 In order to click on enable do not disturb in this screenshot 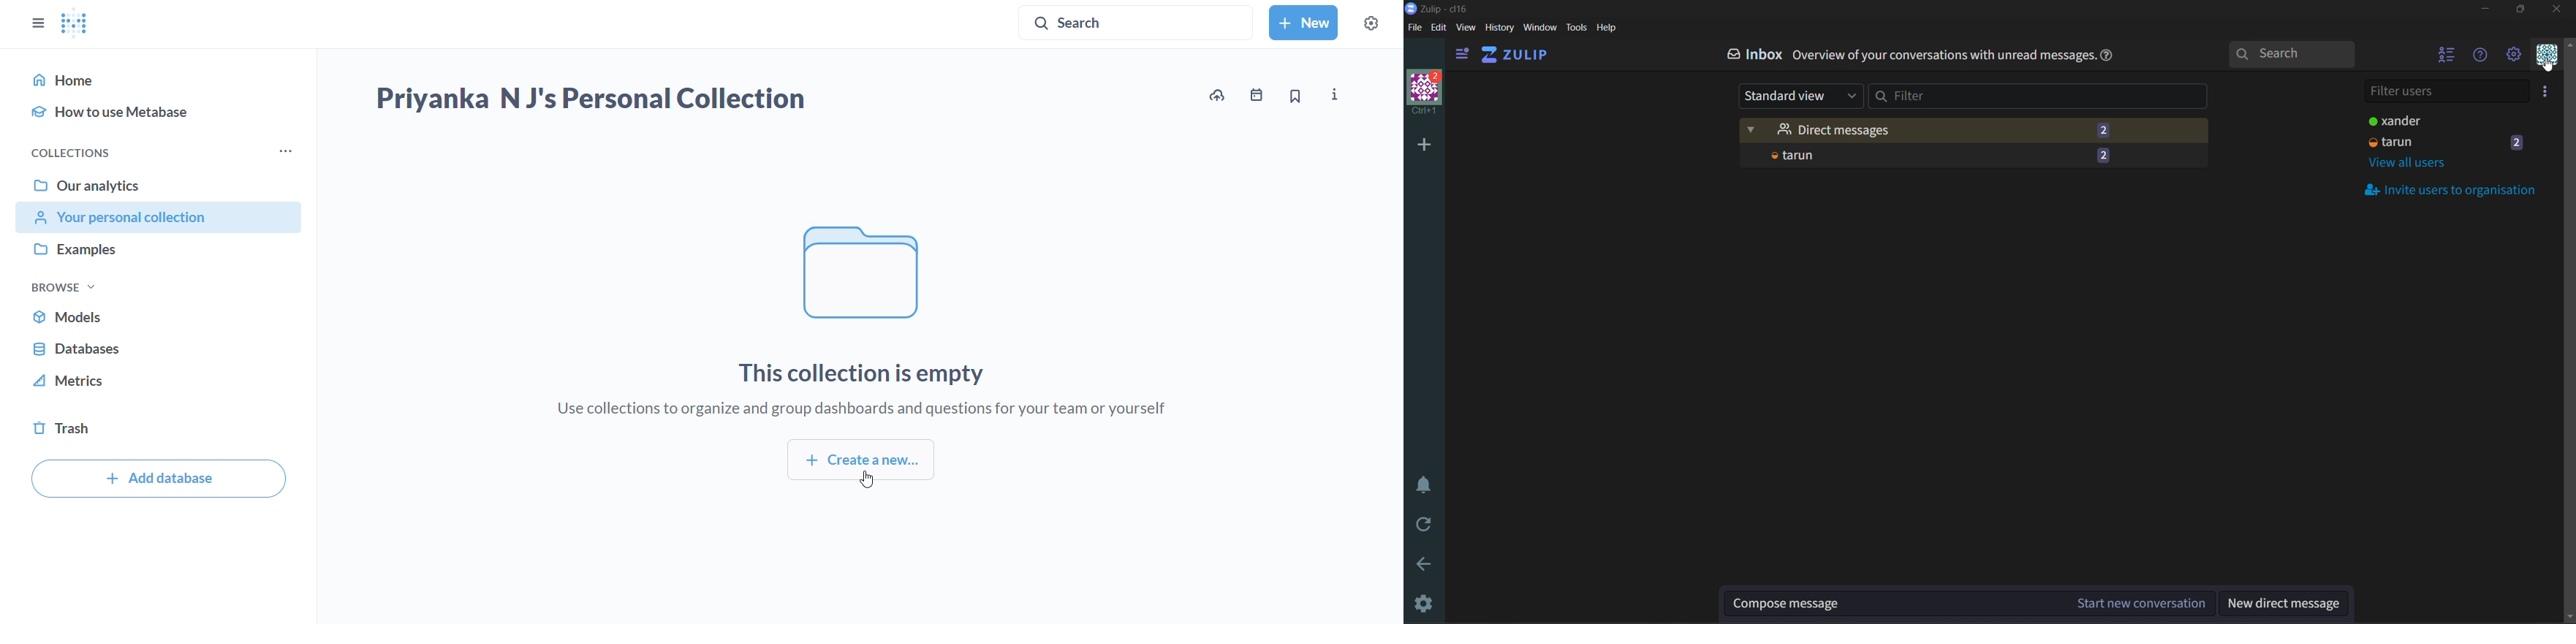, I will do `click(1422, 490)`.